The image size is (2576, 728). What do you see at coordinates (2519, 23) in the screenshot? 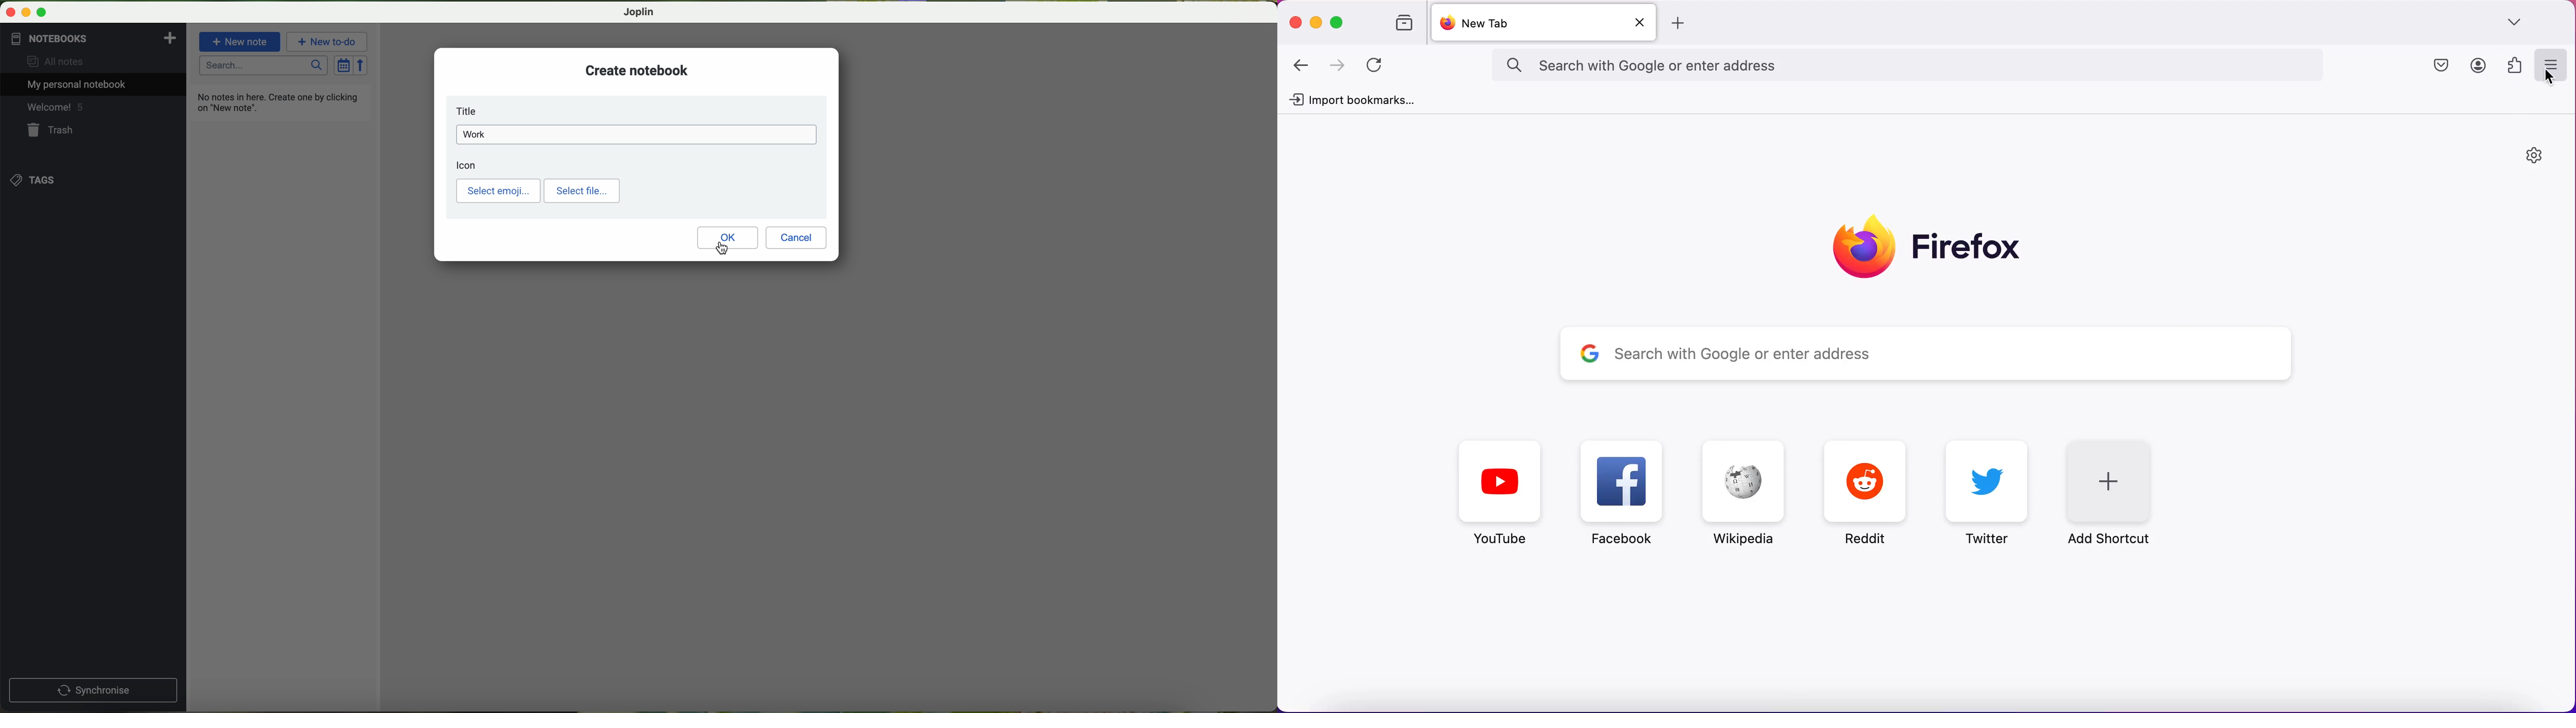
I see `list all tabs` at bounding box center [2519, 23].